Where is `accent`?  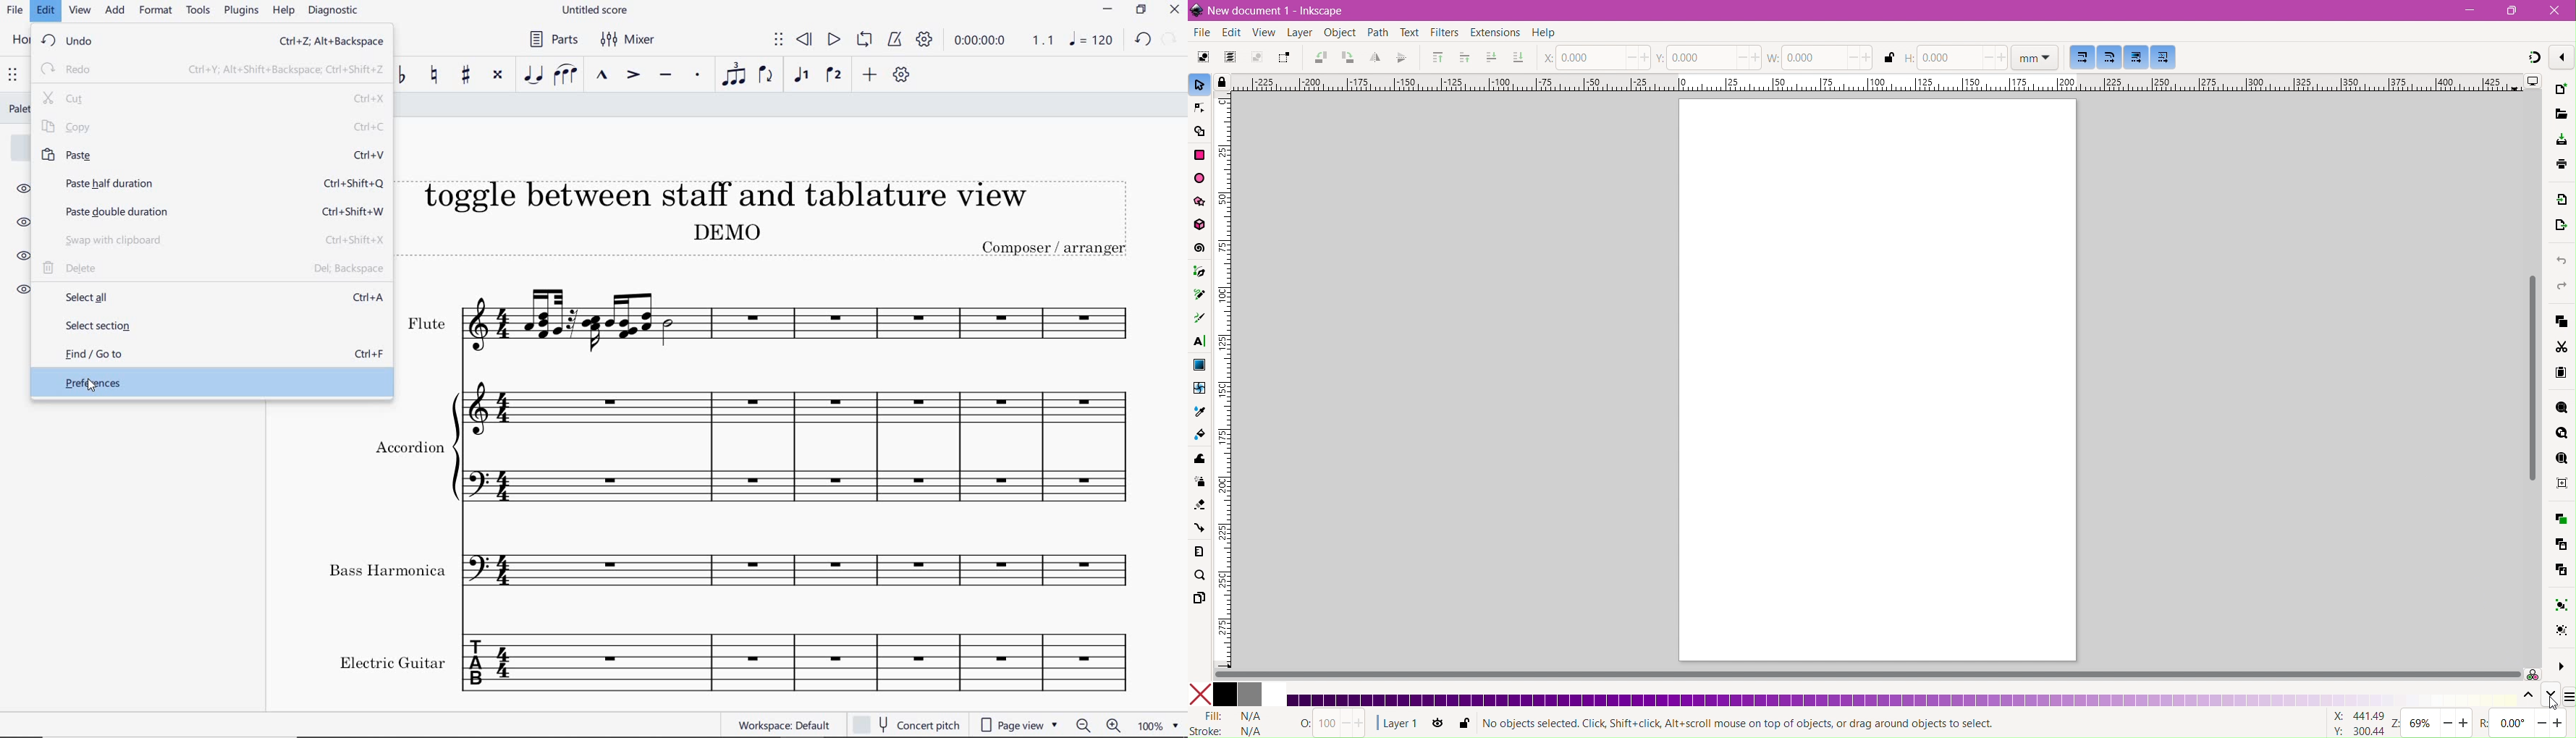
accent is located at coordinates (634, 76).